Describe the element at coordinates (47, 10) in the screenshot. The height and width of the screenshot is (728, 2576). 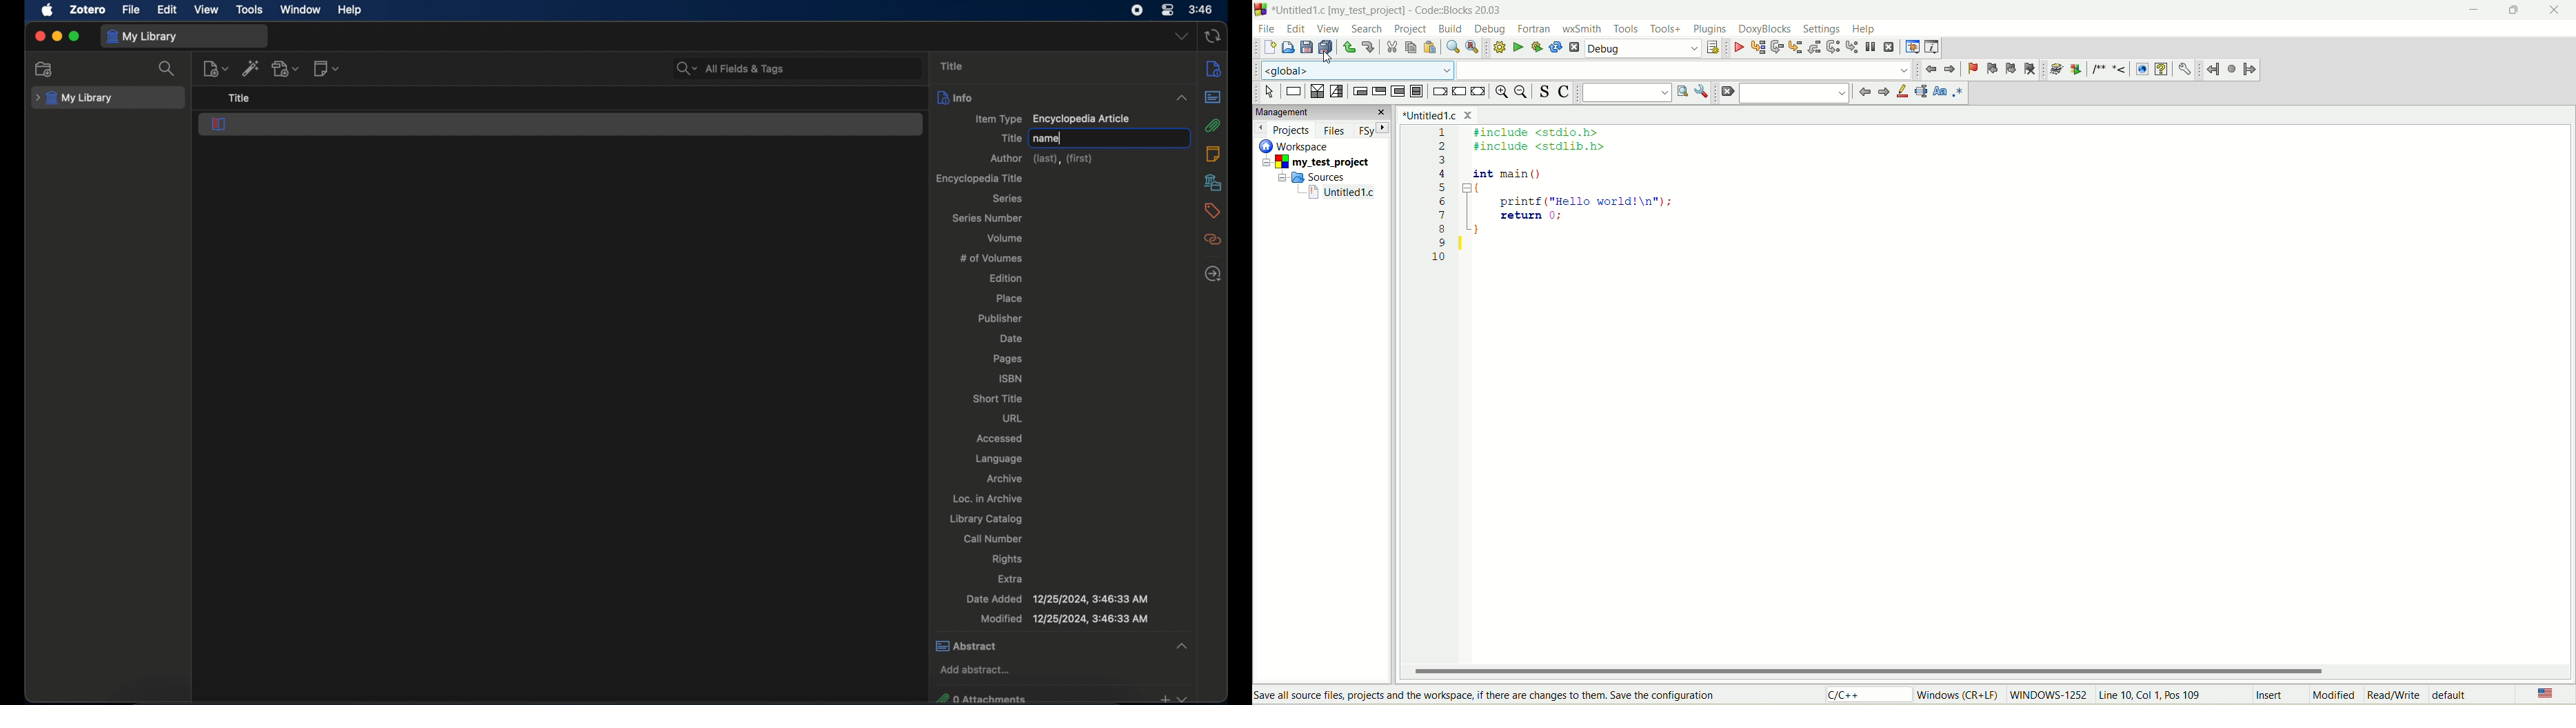
I see `apple` at that location.